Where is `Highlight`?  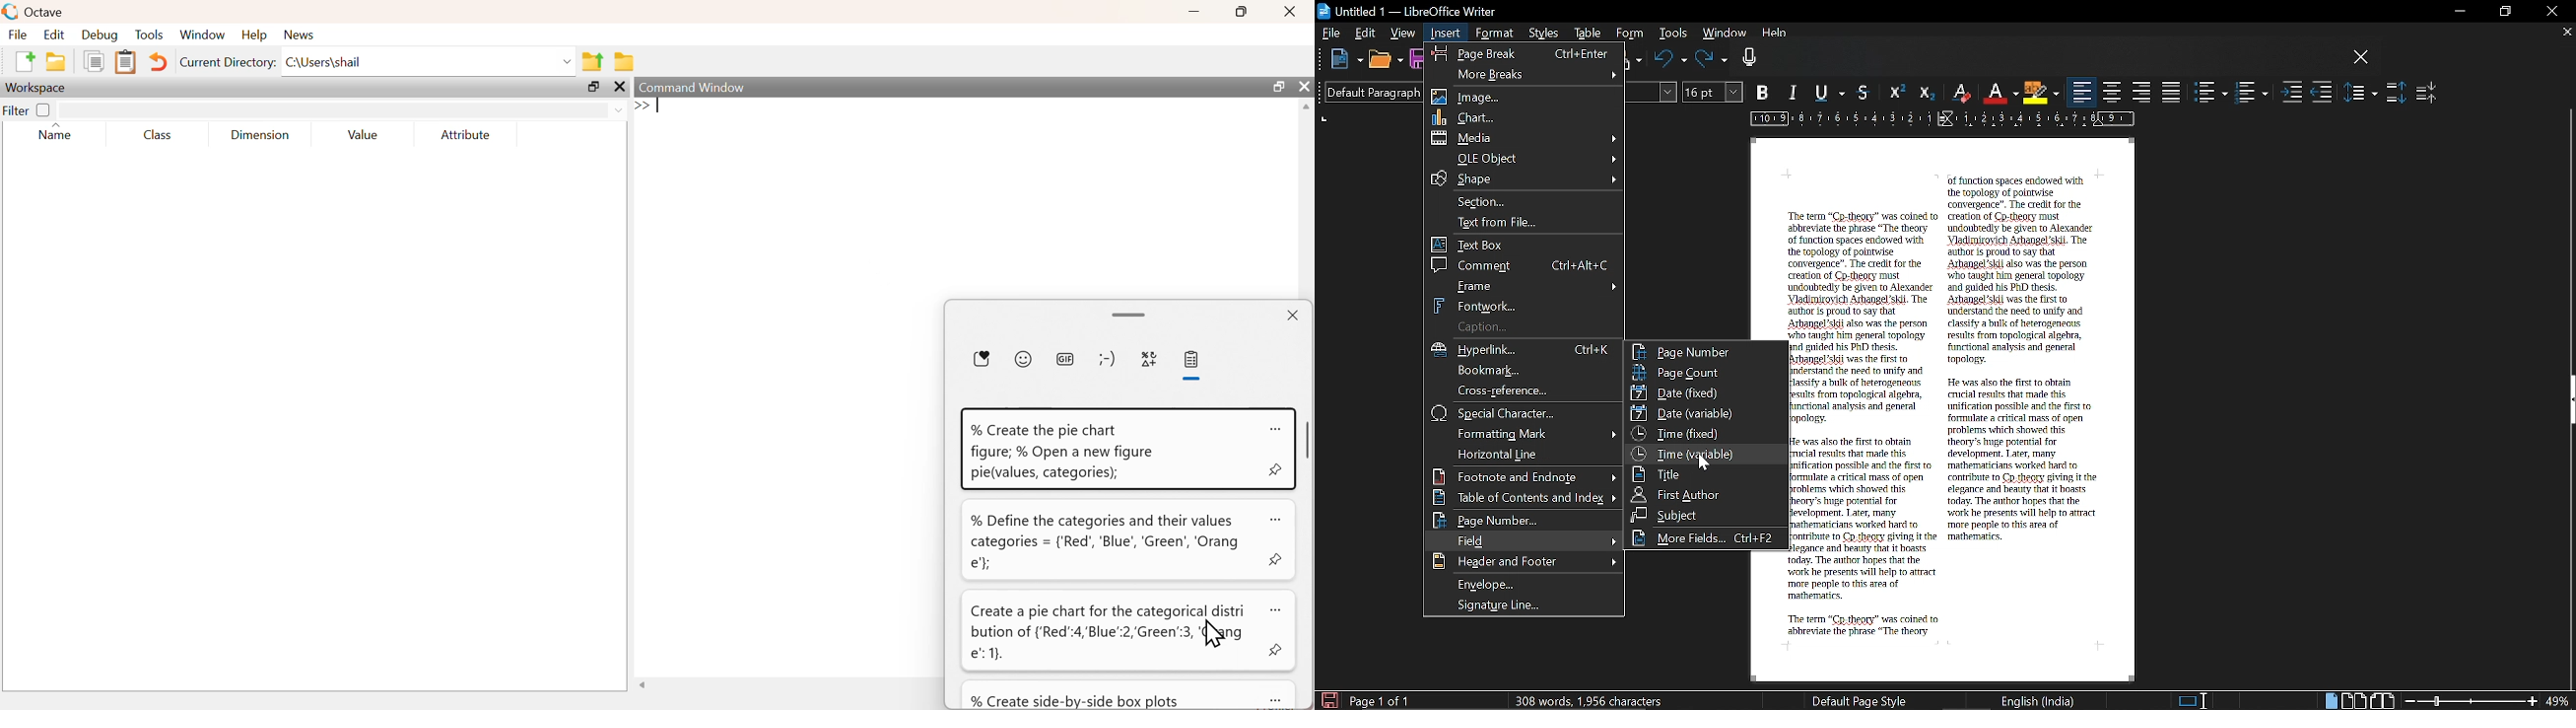
Highlight is located at coordinates (2040, 92).